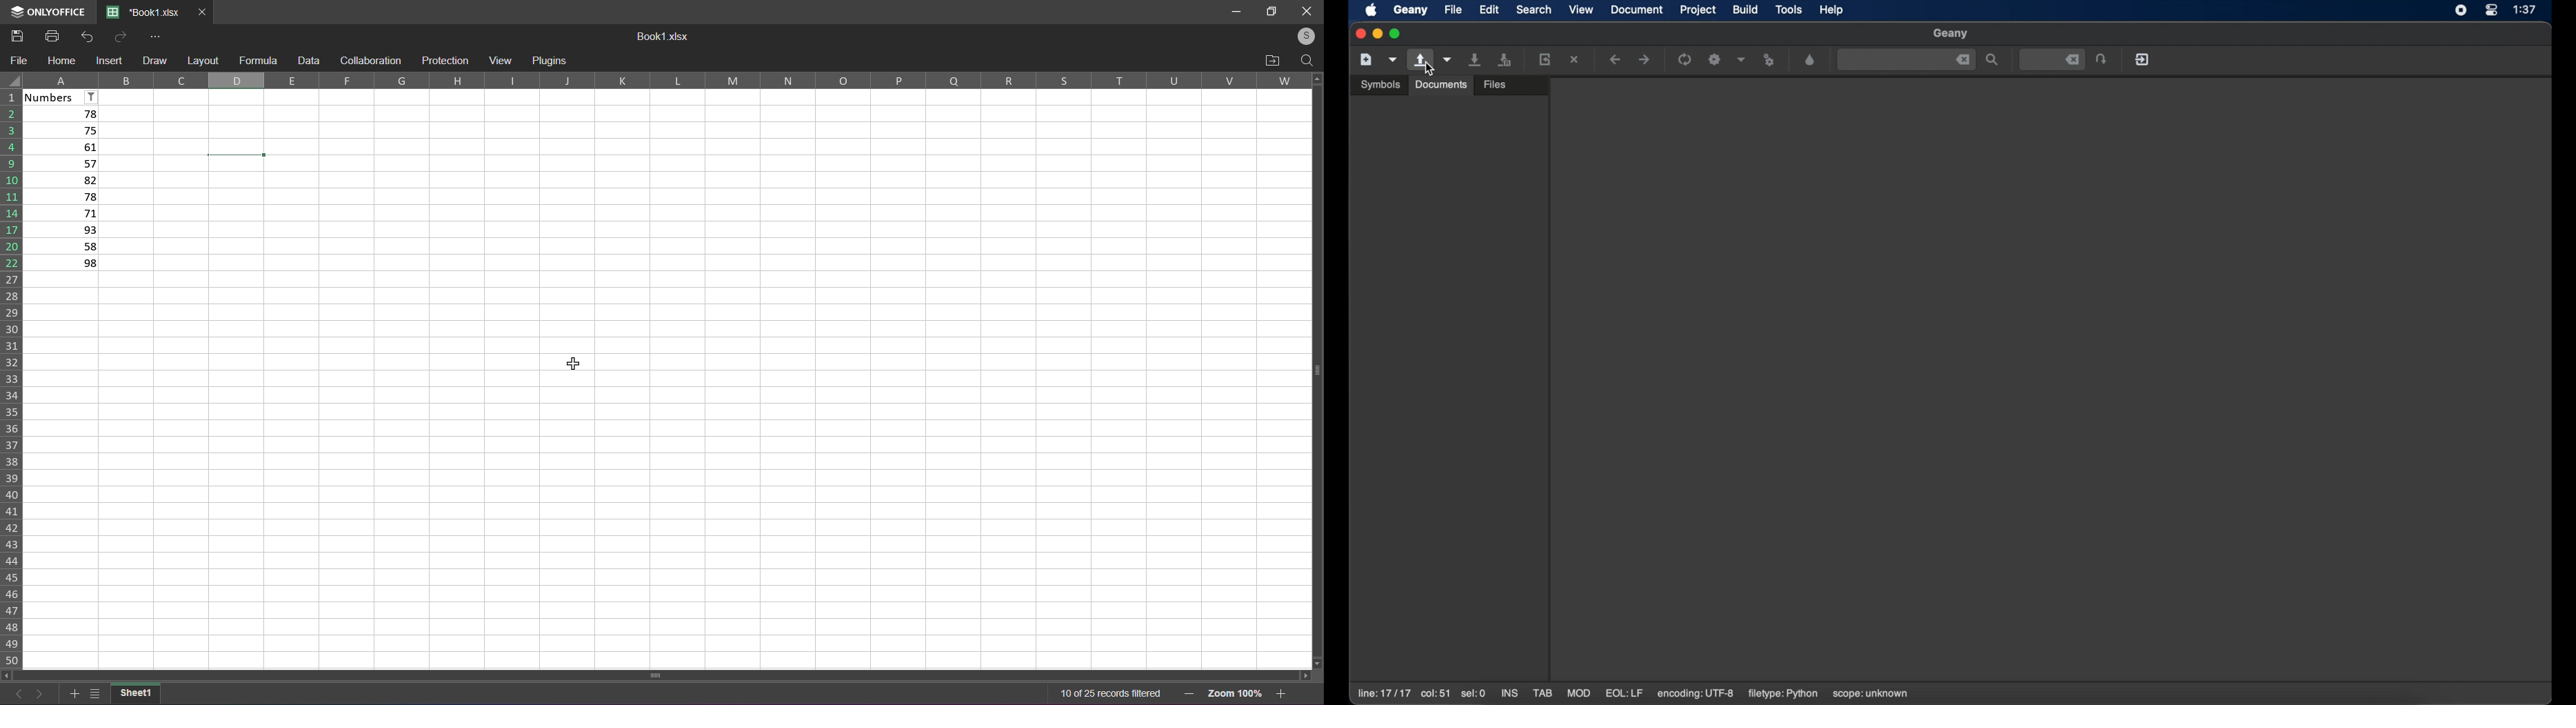 This screenshot has height=728, width=2576. What do you see at coordinates (1410, 10) in the screenshot?
I see `geany` at bounding box center [1410, 10].